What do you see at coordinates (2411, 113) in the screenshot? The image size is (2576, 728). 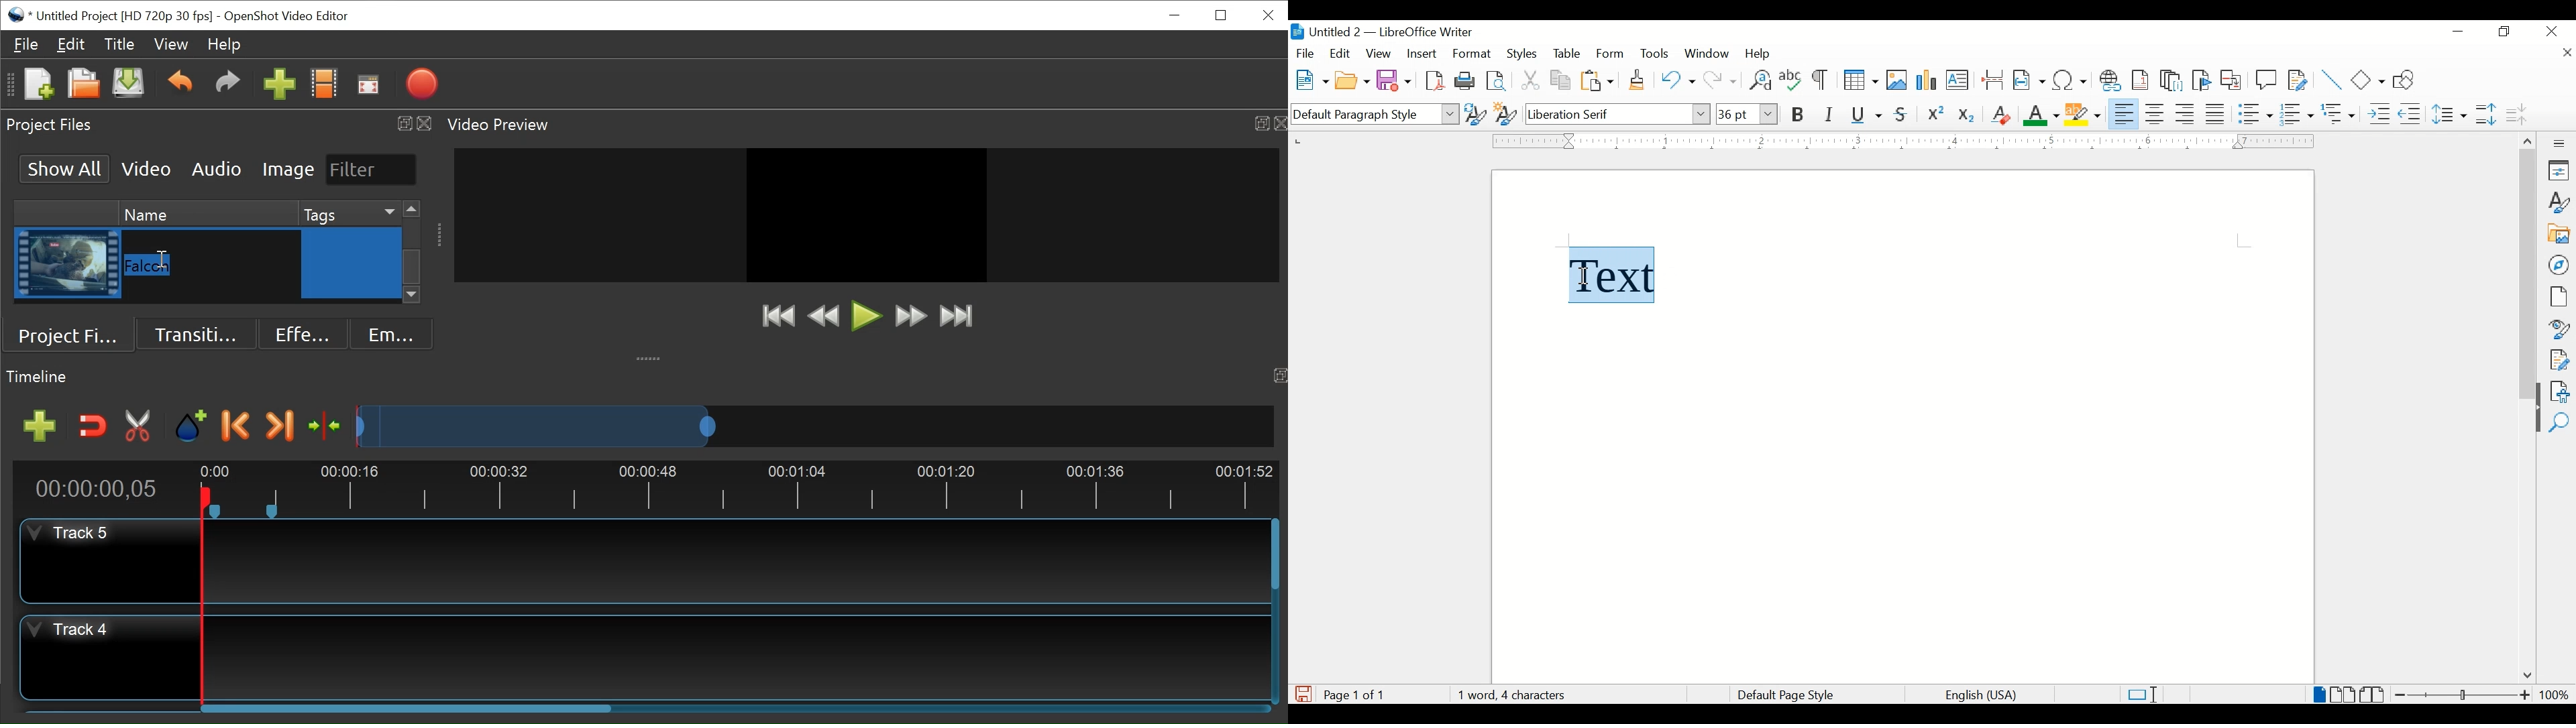 I see `decrease indent` at bounding box center [2411, 113].